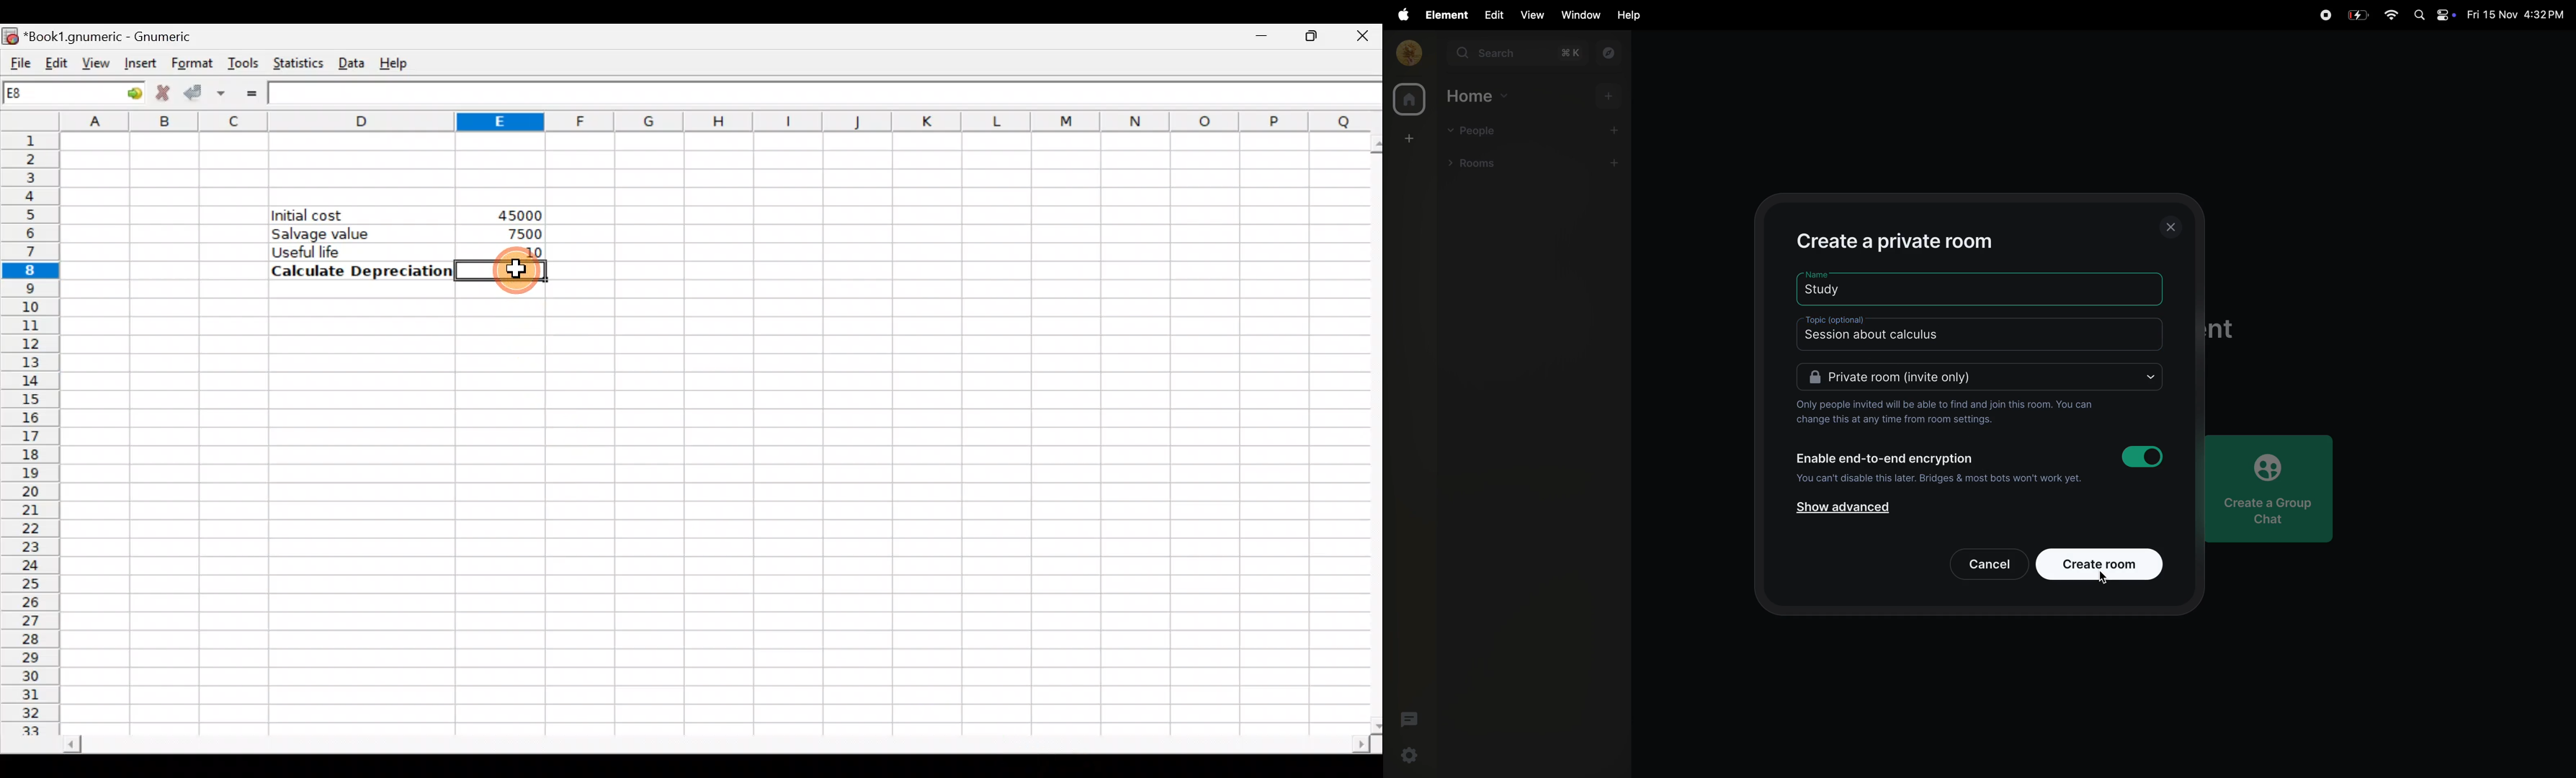 The width and height of the screenshot is (2576, 784). I want to click on File, so click(18, 60).